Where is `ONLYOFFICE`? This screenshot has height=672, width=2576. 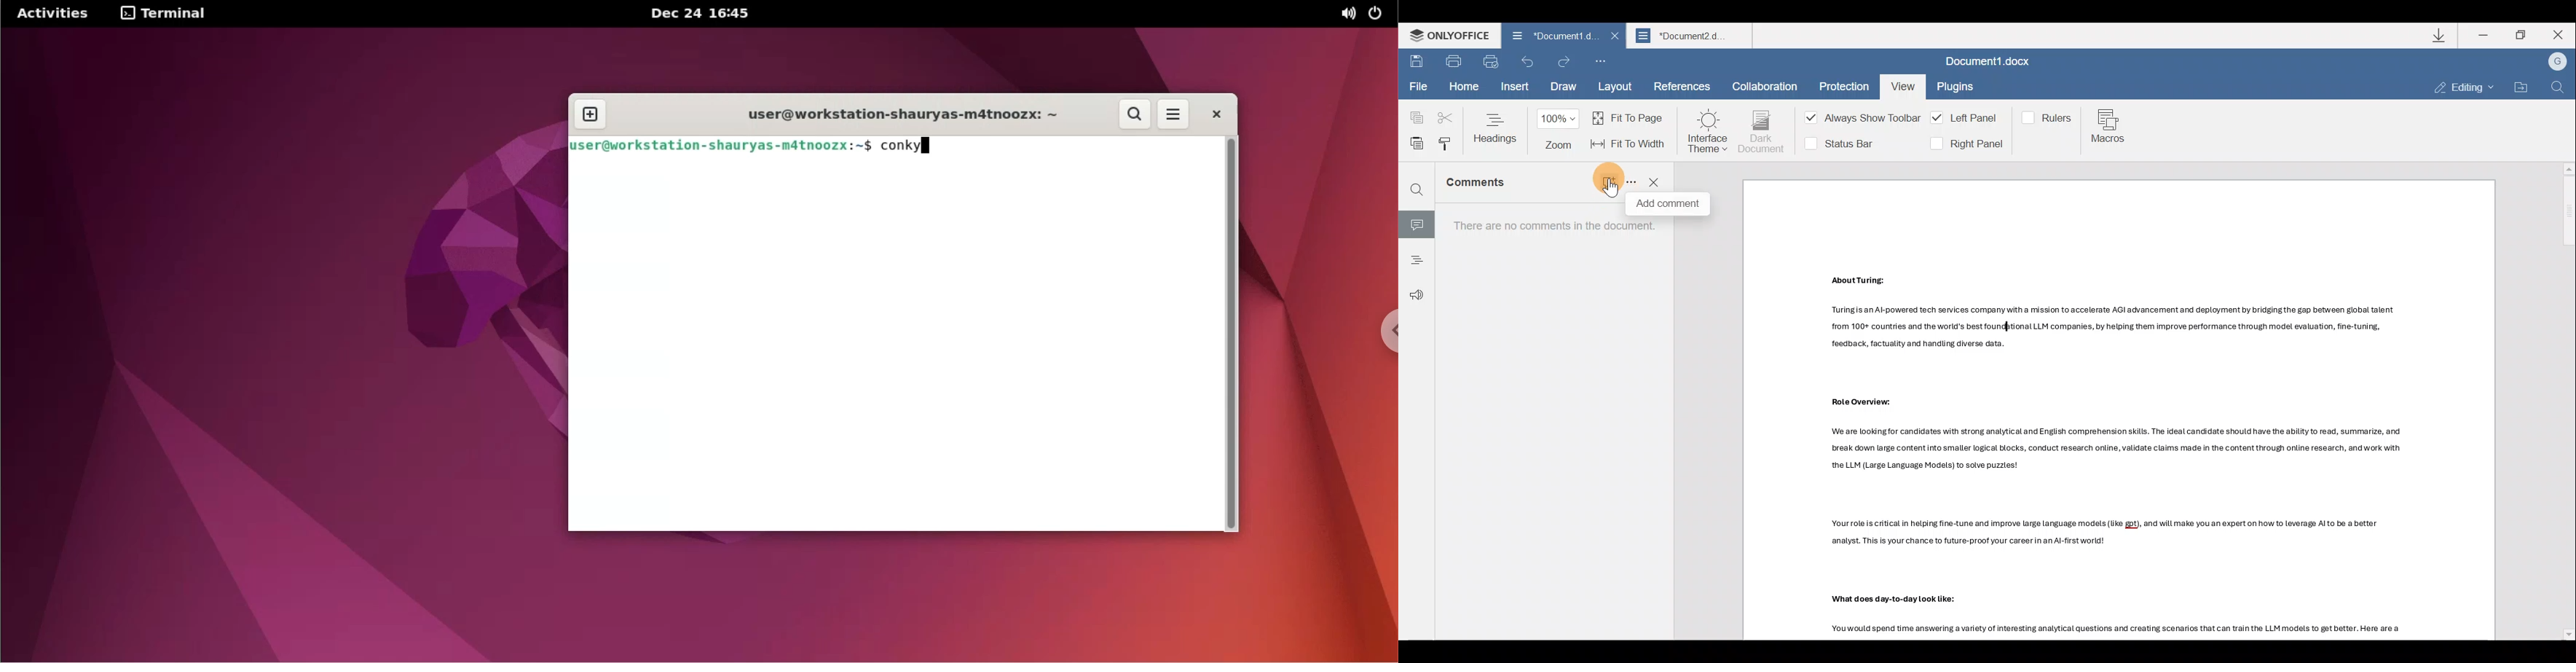 ONLYOFFICE is located at coordinates (1446, 36).